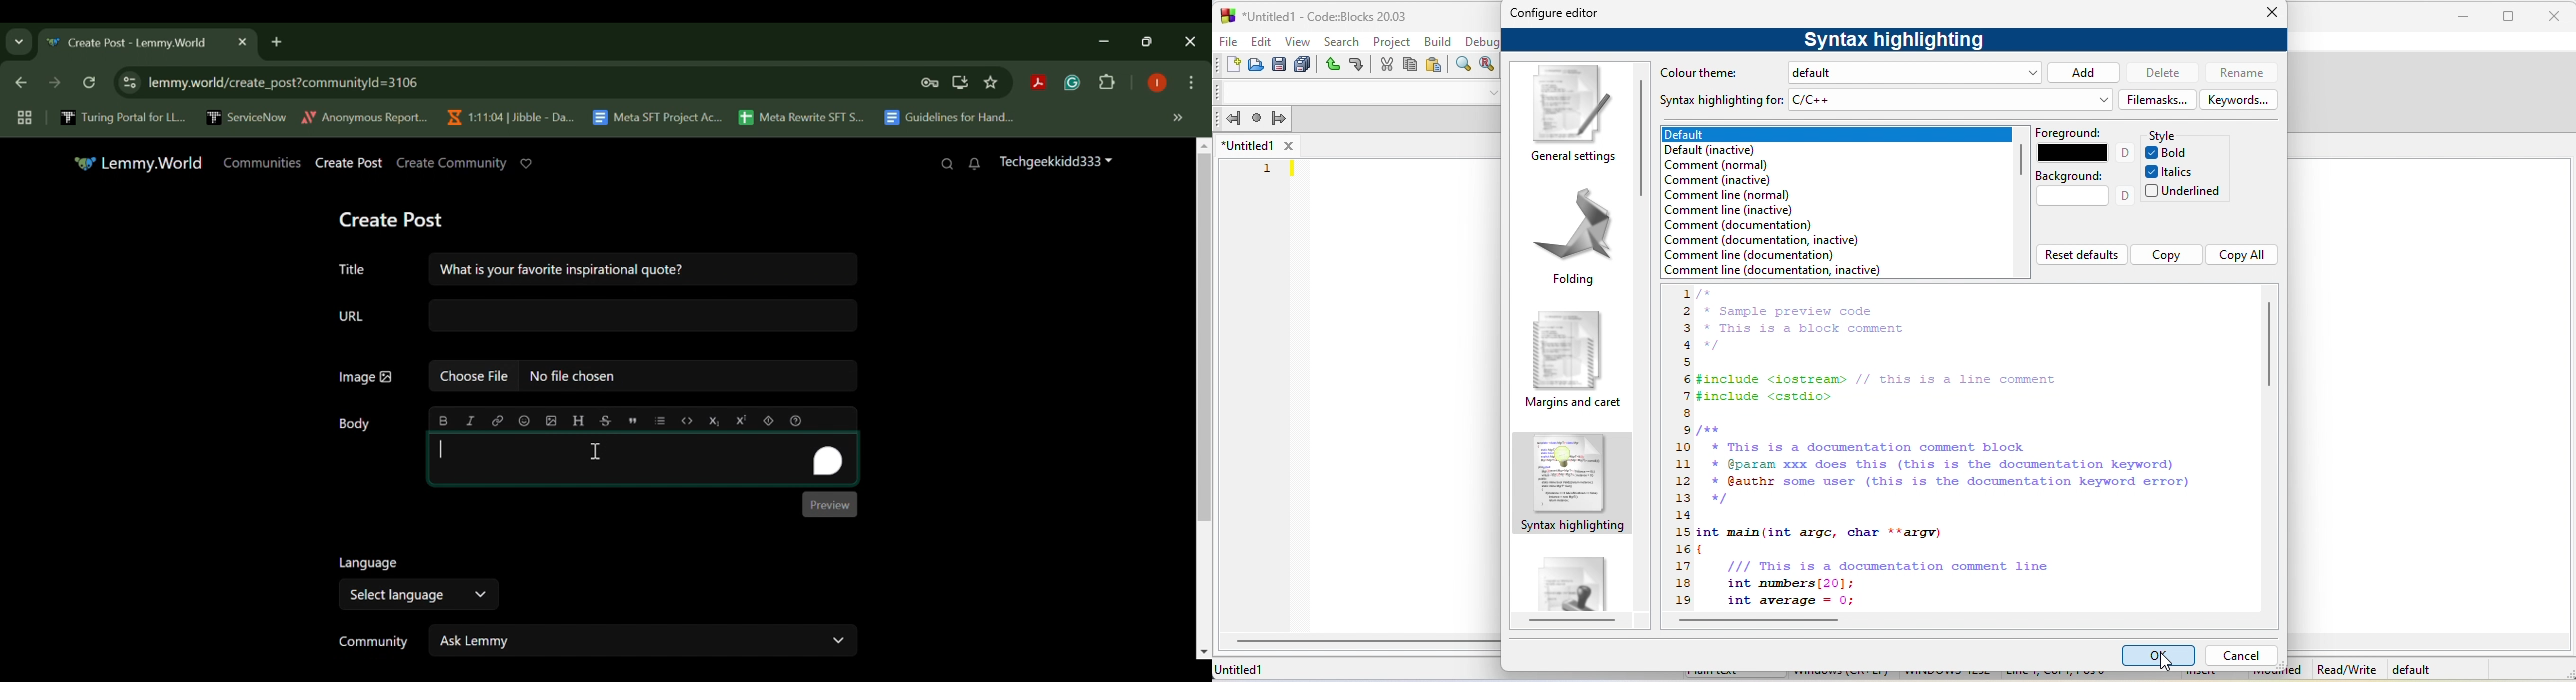  I want to click on comment normal, so click(1724, 166).